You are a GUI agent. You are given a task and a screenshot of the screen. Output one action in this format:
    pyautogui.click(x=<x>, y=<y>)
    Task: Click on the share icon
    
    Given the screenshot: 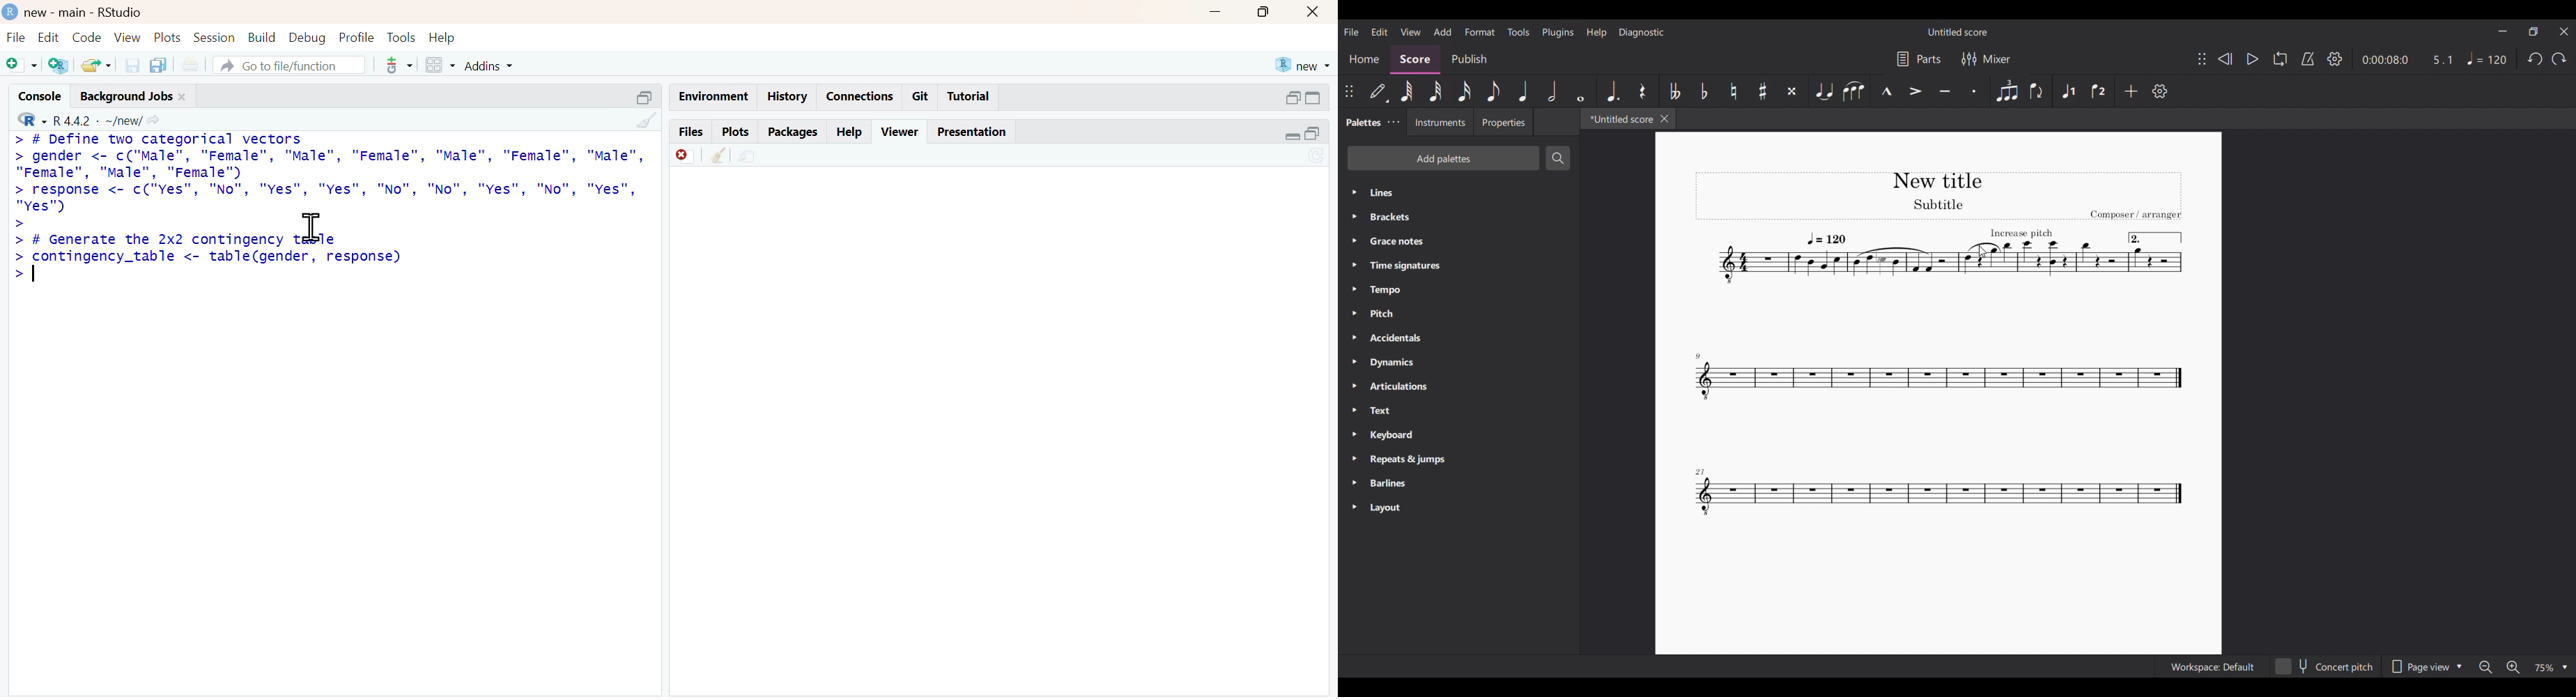 What is the action you would take?
    pyautogui.click(x=155, y=121)
    